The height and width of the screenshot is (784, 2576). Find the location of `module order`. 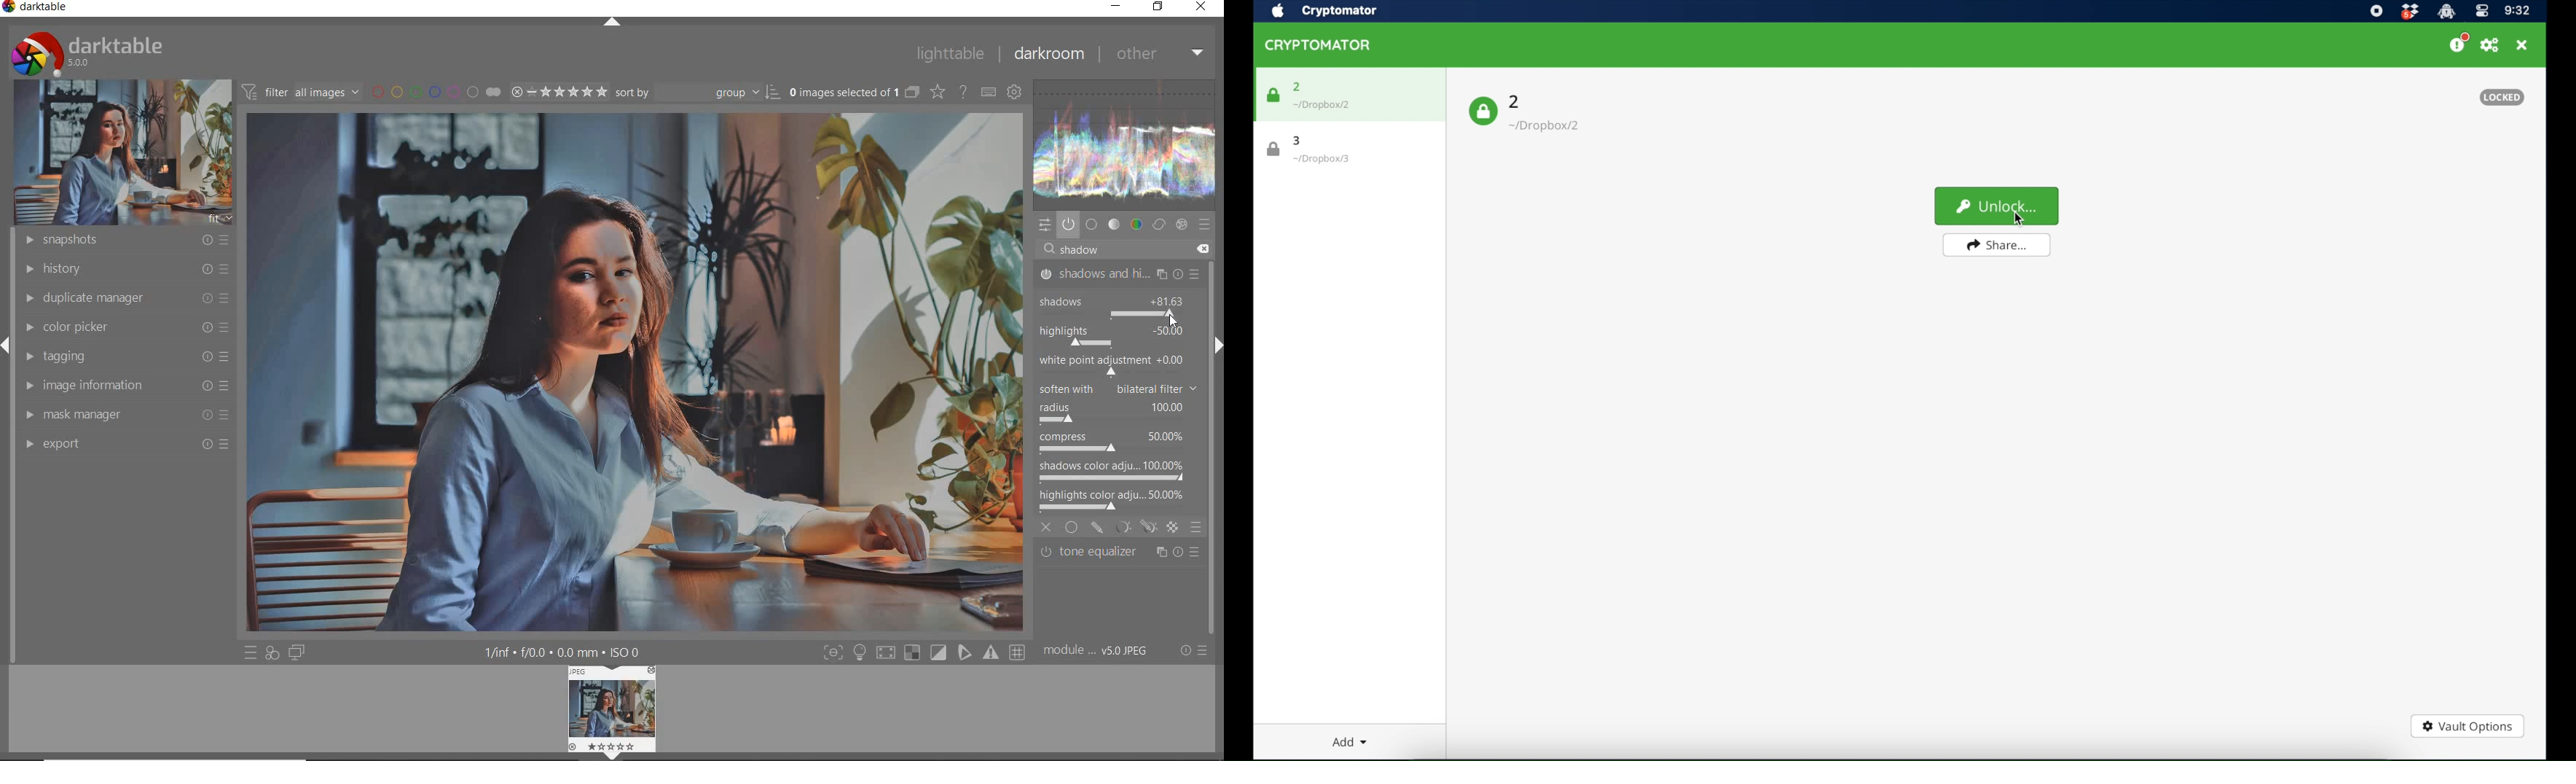

module order is located at coordinates (1100, 652).